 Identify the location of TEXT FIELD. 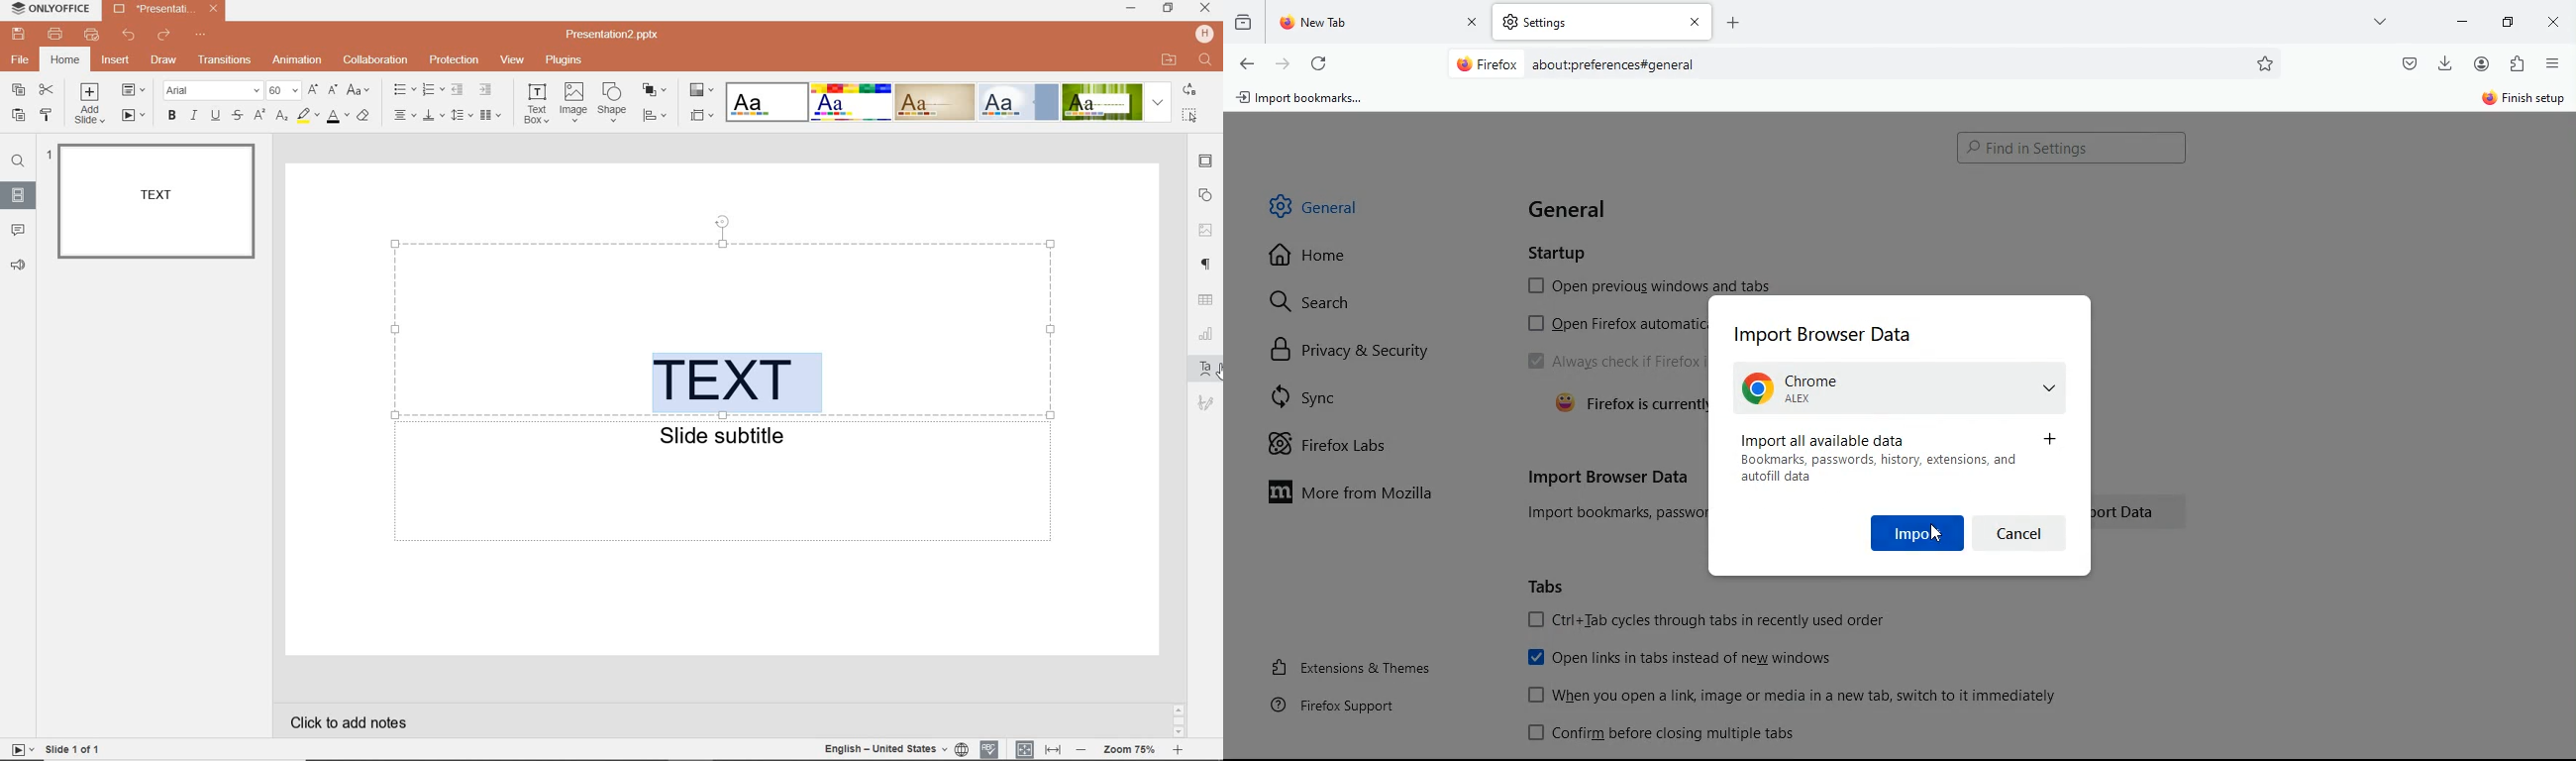
(724, 486).